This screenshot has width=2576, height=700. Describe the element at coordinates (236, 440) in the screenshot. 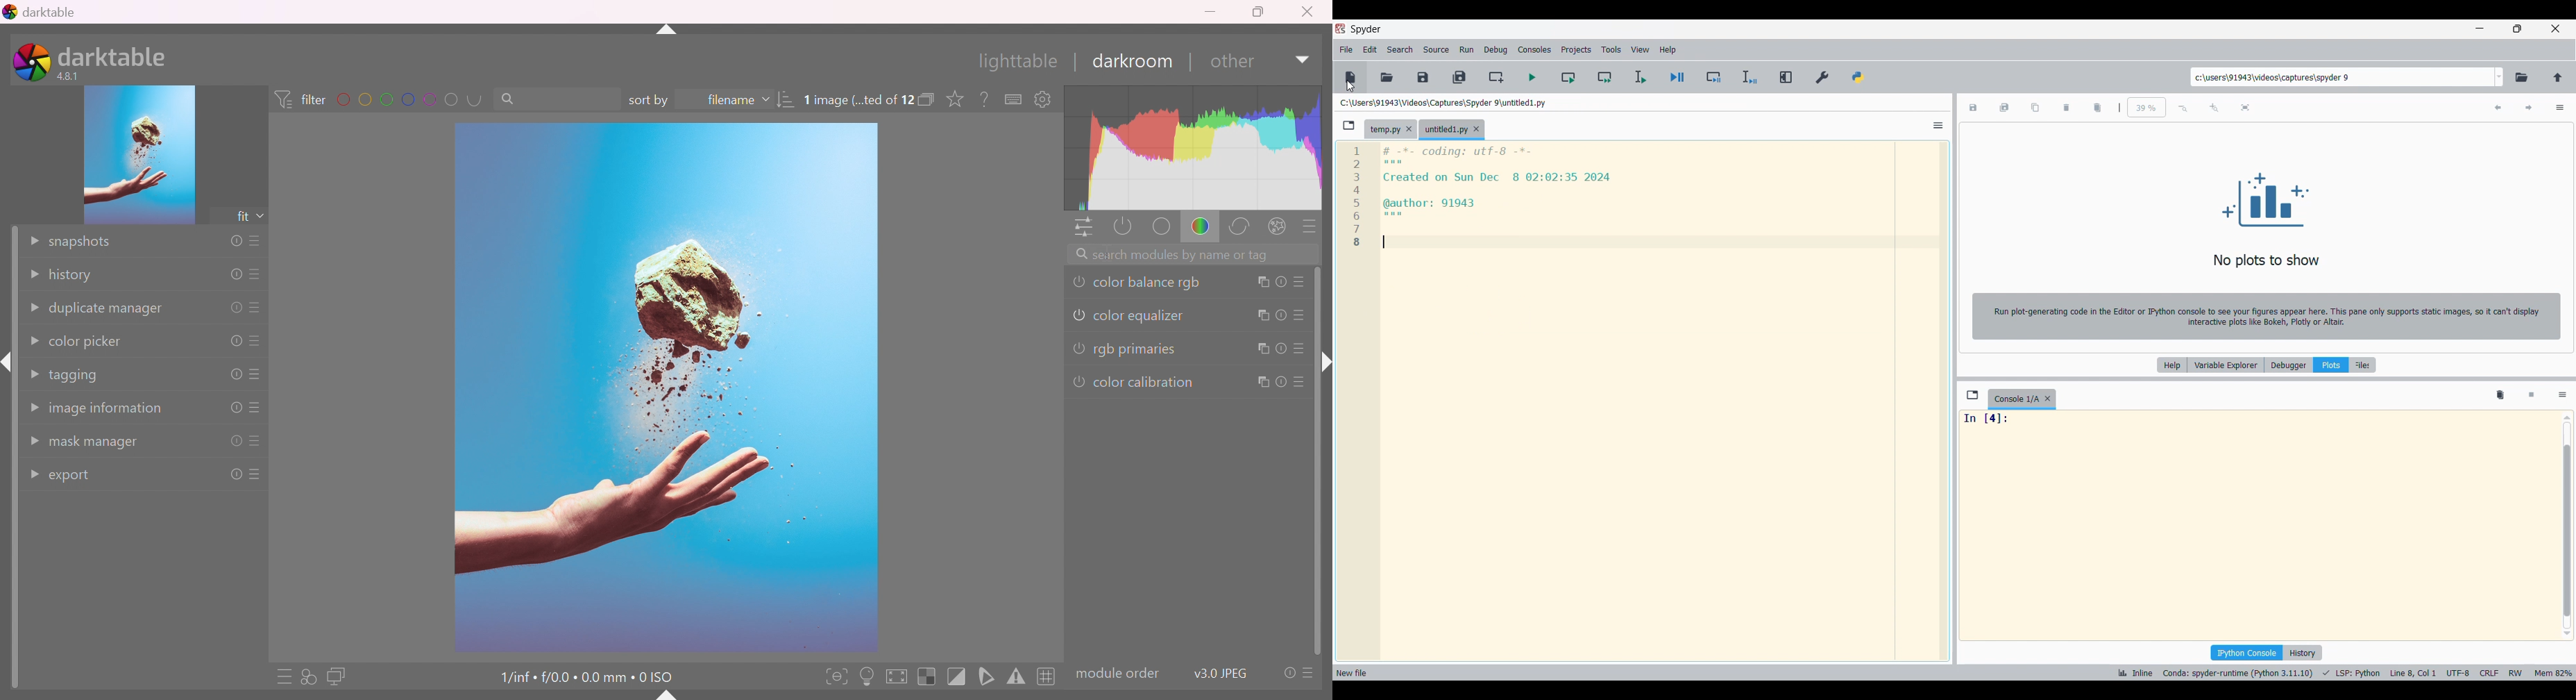

I see `reset` at that location.